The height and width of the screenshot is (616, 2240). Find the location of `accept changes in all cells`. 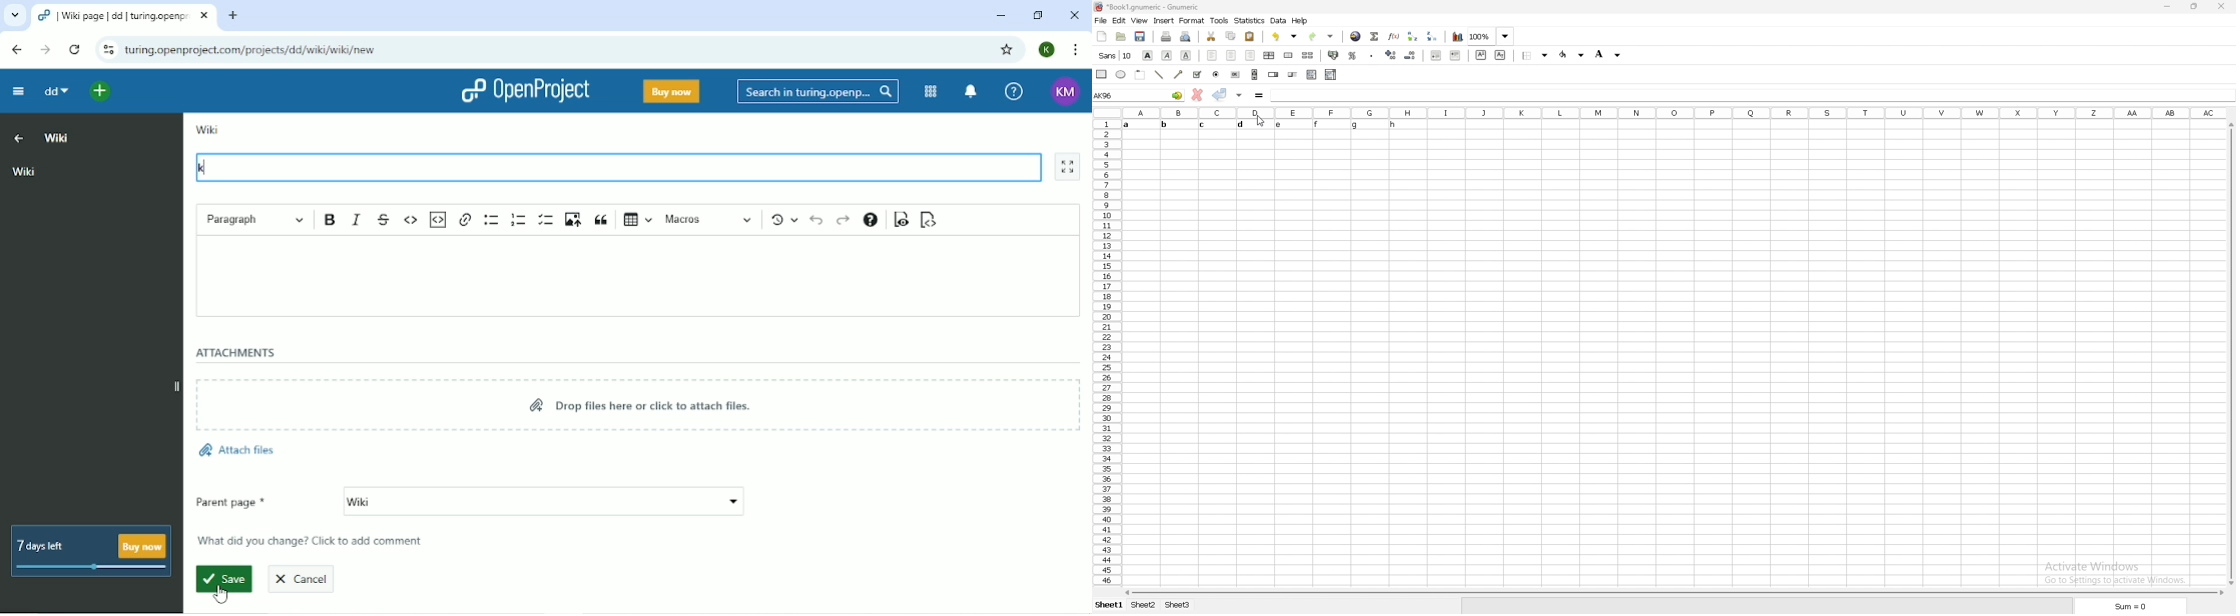

accept changes in all cells is located at coordinates (1240, 96).